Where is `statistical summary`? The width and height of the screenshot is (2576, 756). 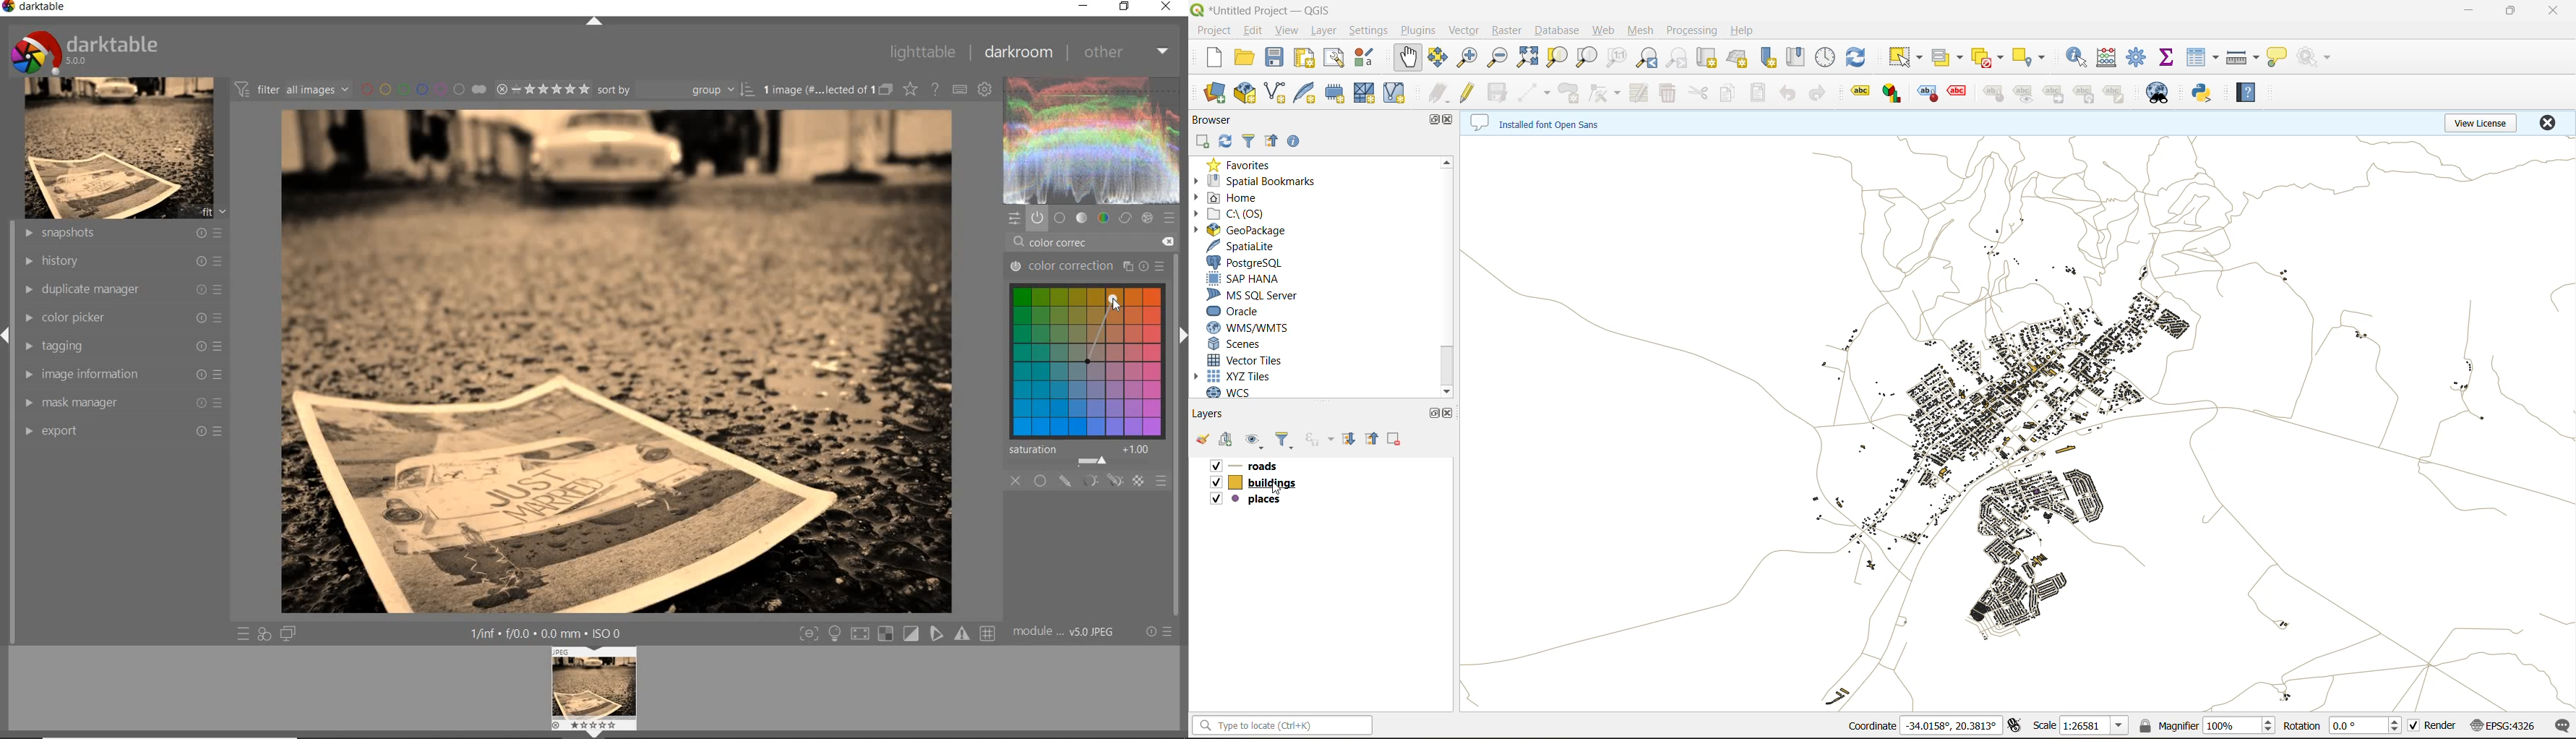 statistical summary is located at coordinates (2171, 57).